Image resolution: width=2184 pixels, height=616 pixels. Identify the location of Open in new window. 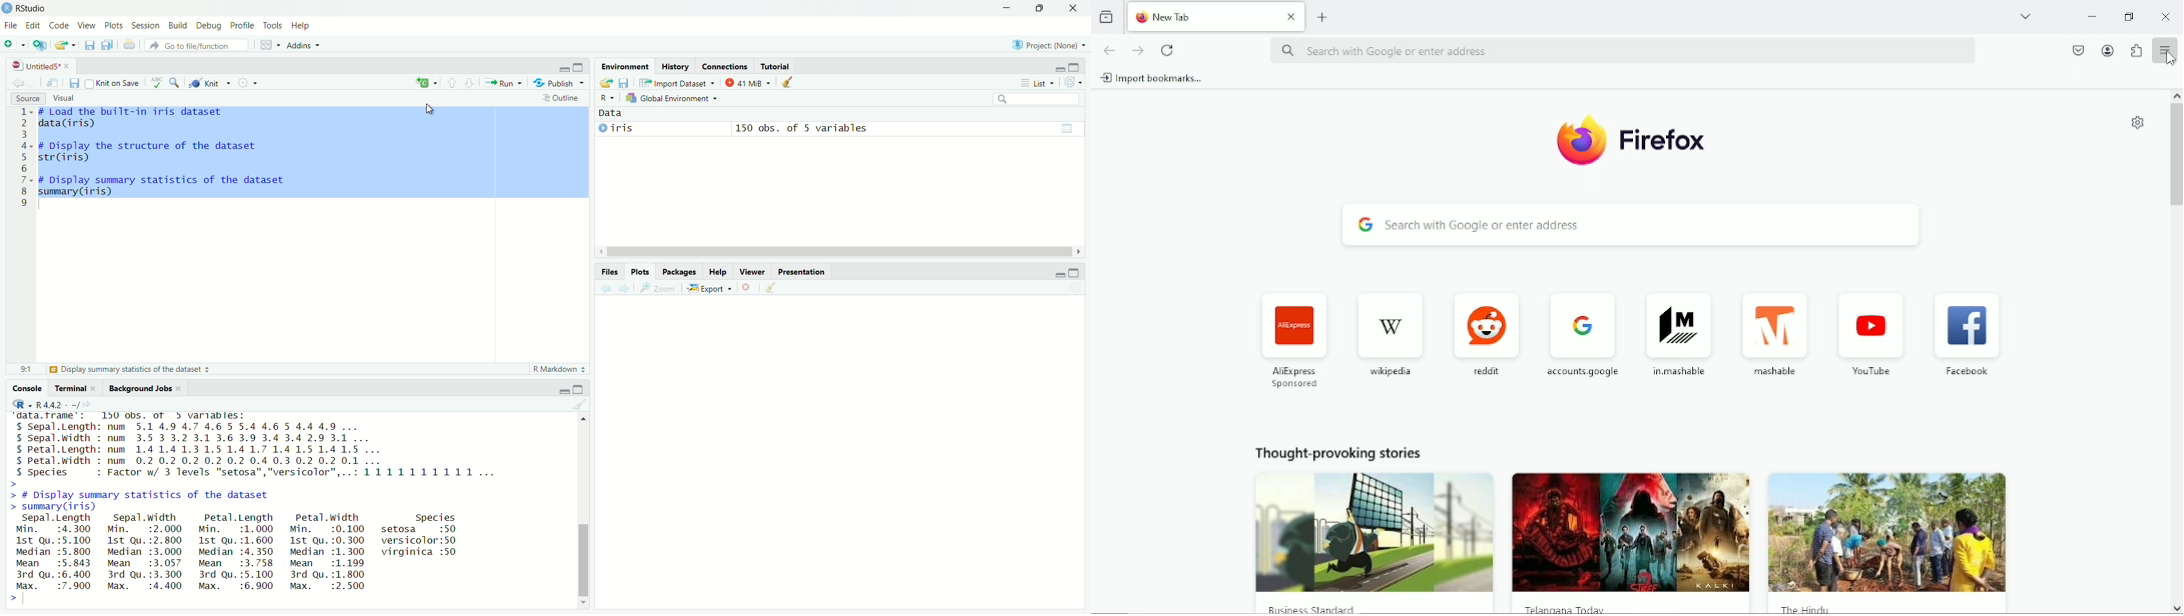
(53, 82).